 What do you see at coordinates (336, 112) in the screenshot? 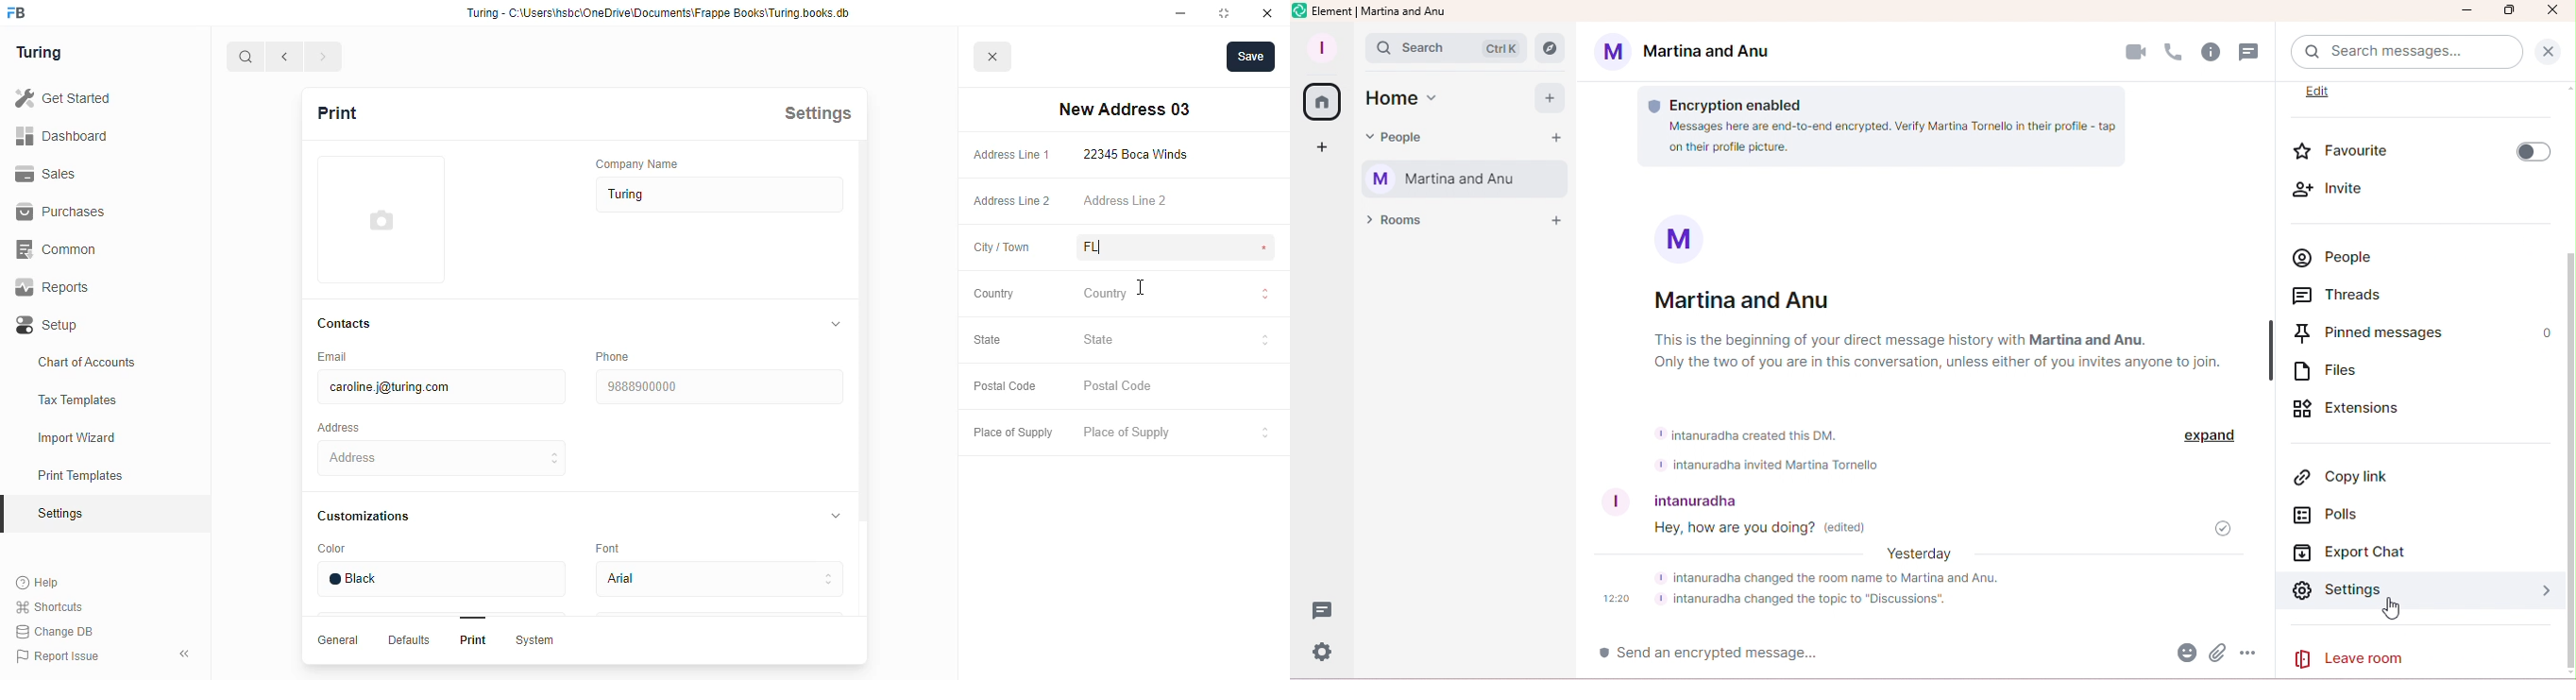
I see `print` at bounding box center [336, 112].